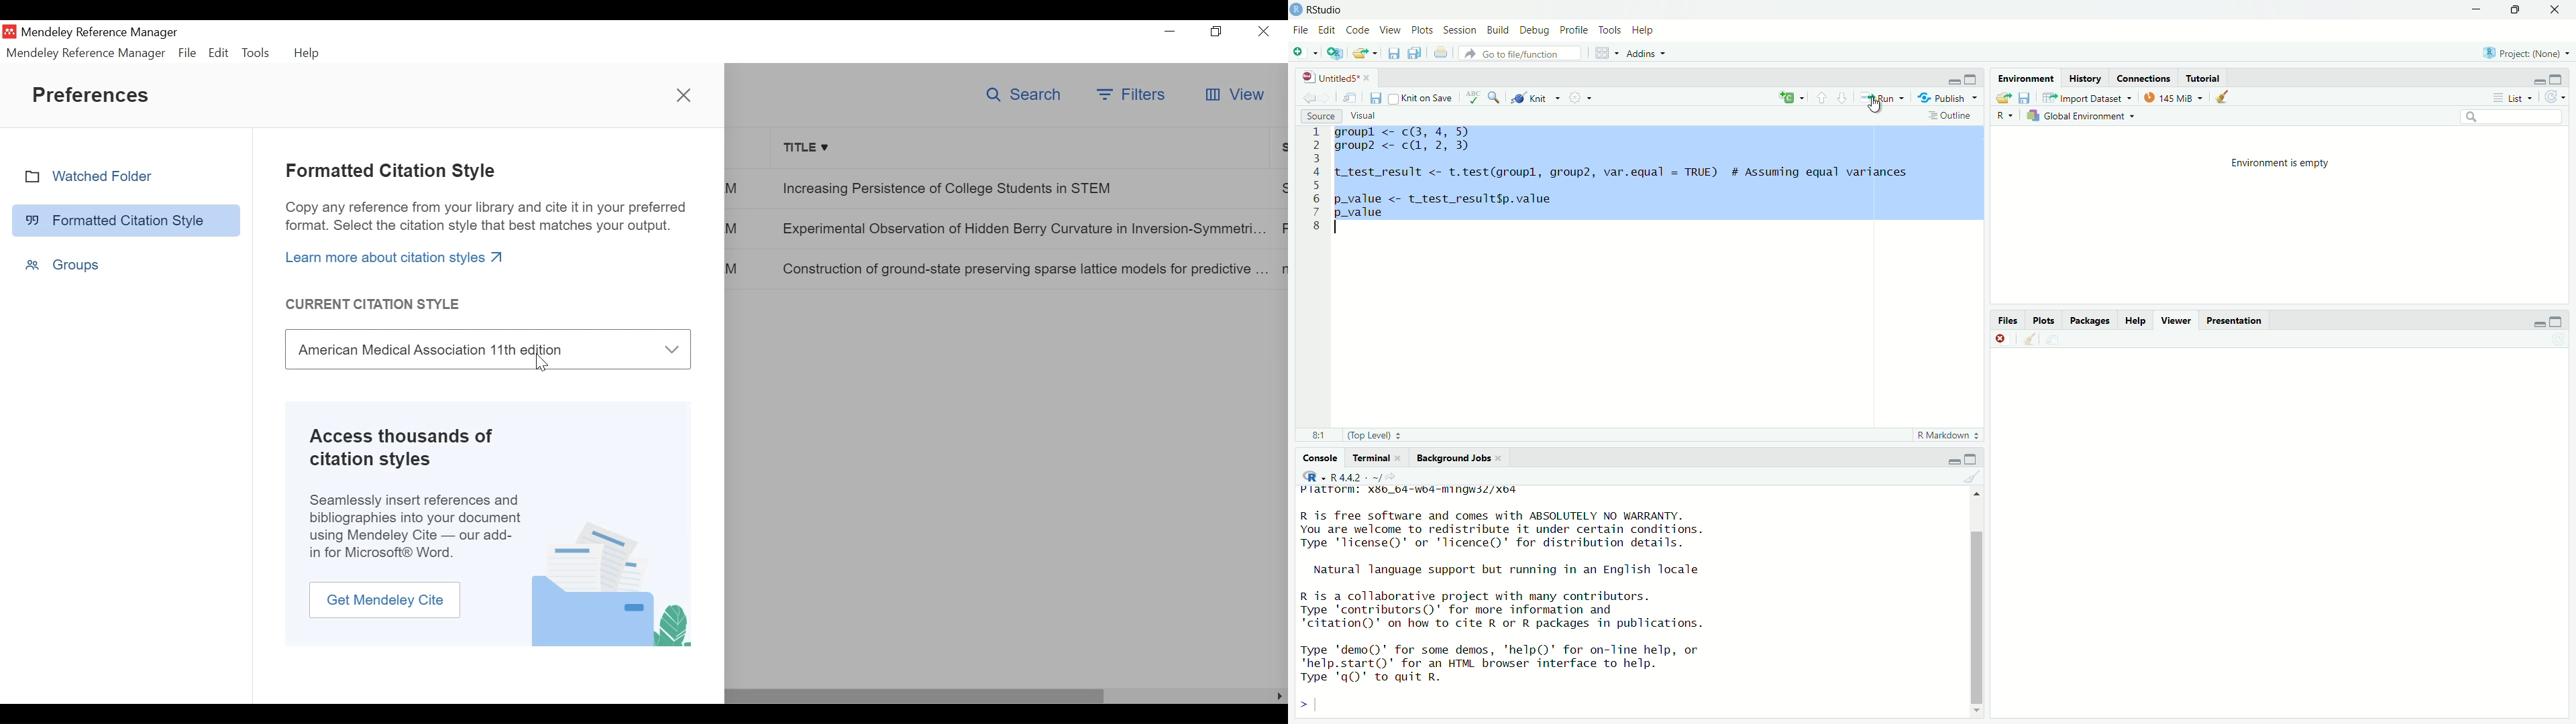  Describe the element at coordinates (1642, 54) in the screenshot. I see `Addins ` at that location.